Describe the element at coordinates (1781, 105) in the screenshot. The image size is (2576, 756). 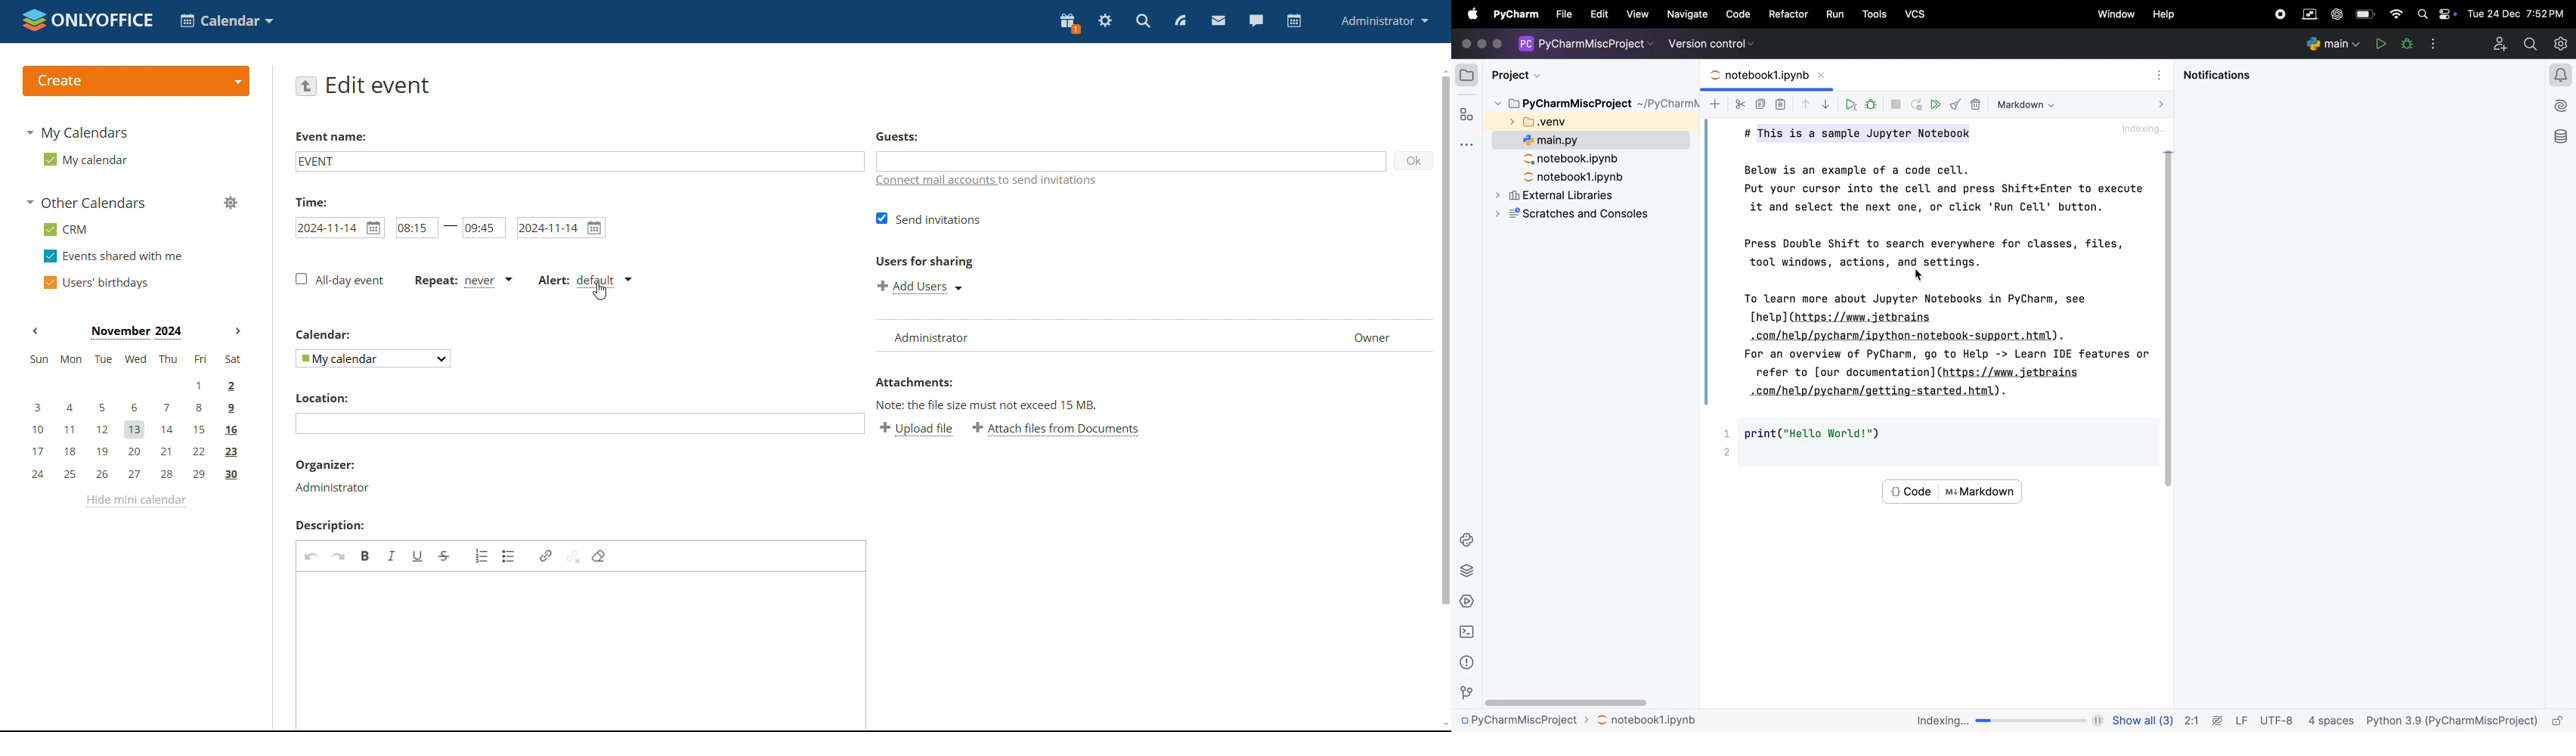
I see `paste` at that location.